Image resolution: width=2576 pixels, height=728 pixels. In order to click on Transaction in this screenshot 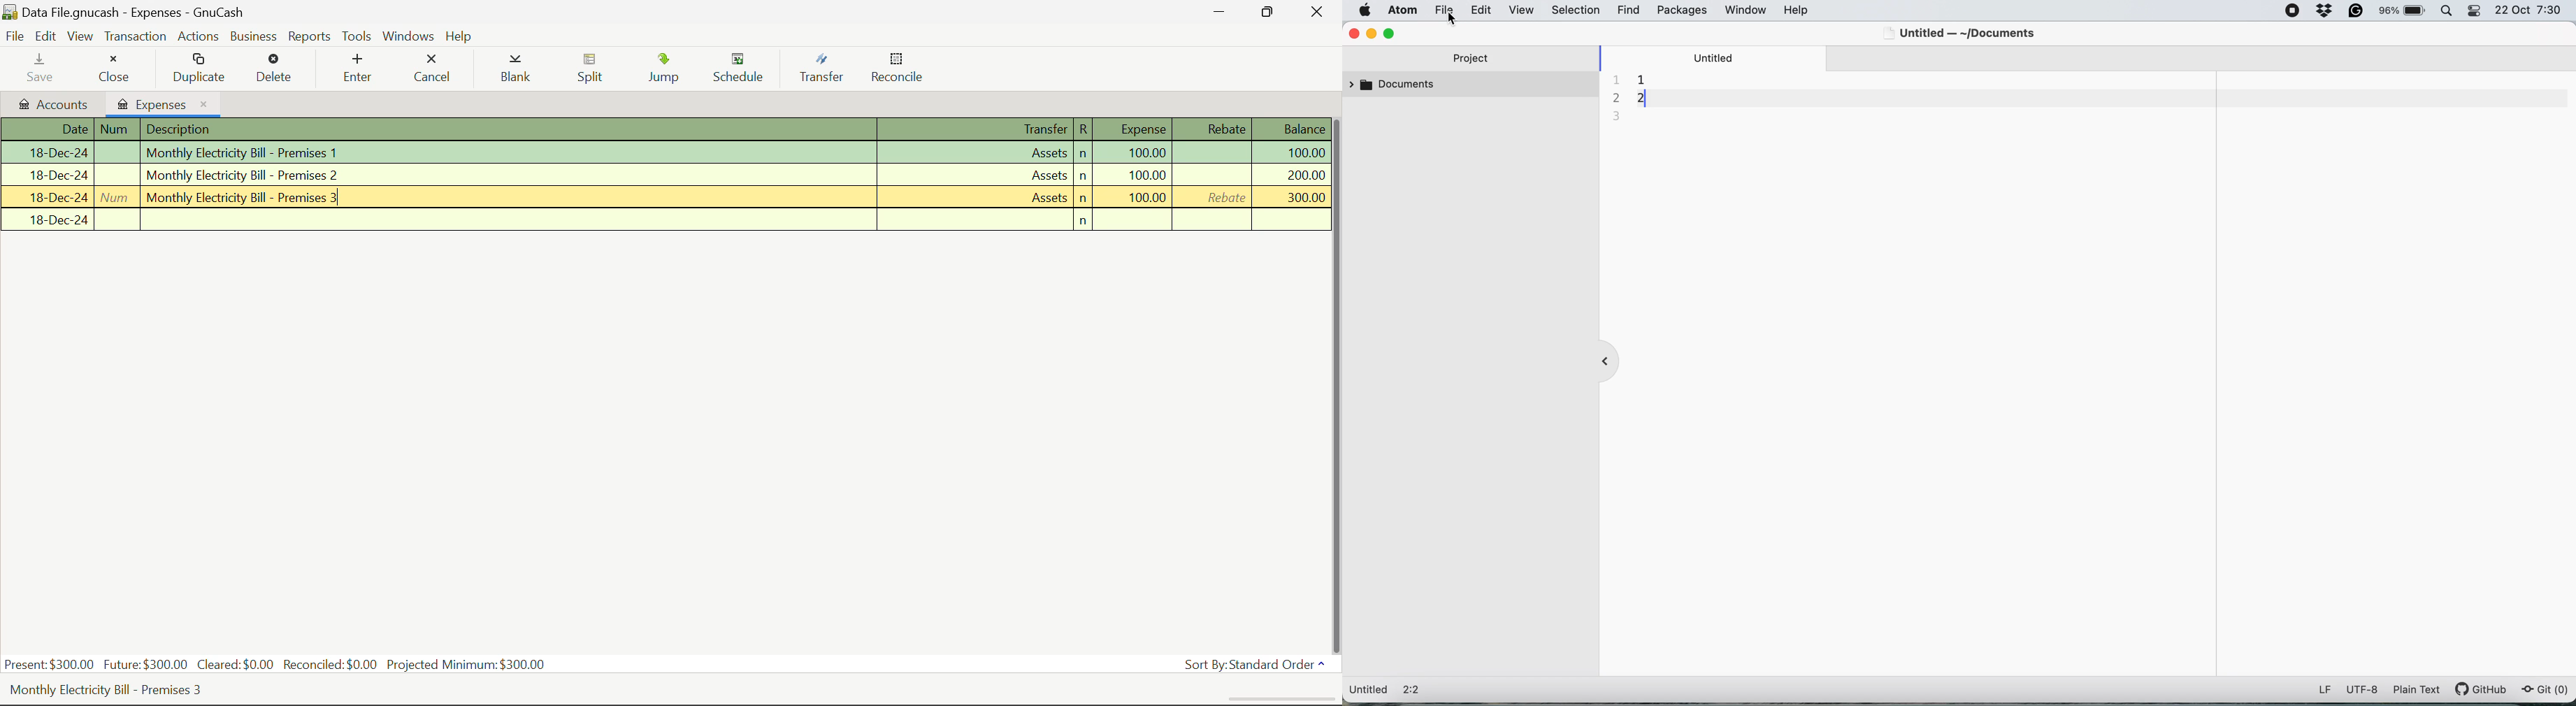, I will do `click(135, 37)`.